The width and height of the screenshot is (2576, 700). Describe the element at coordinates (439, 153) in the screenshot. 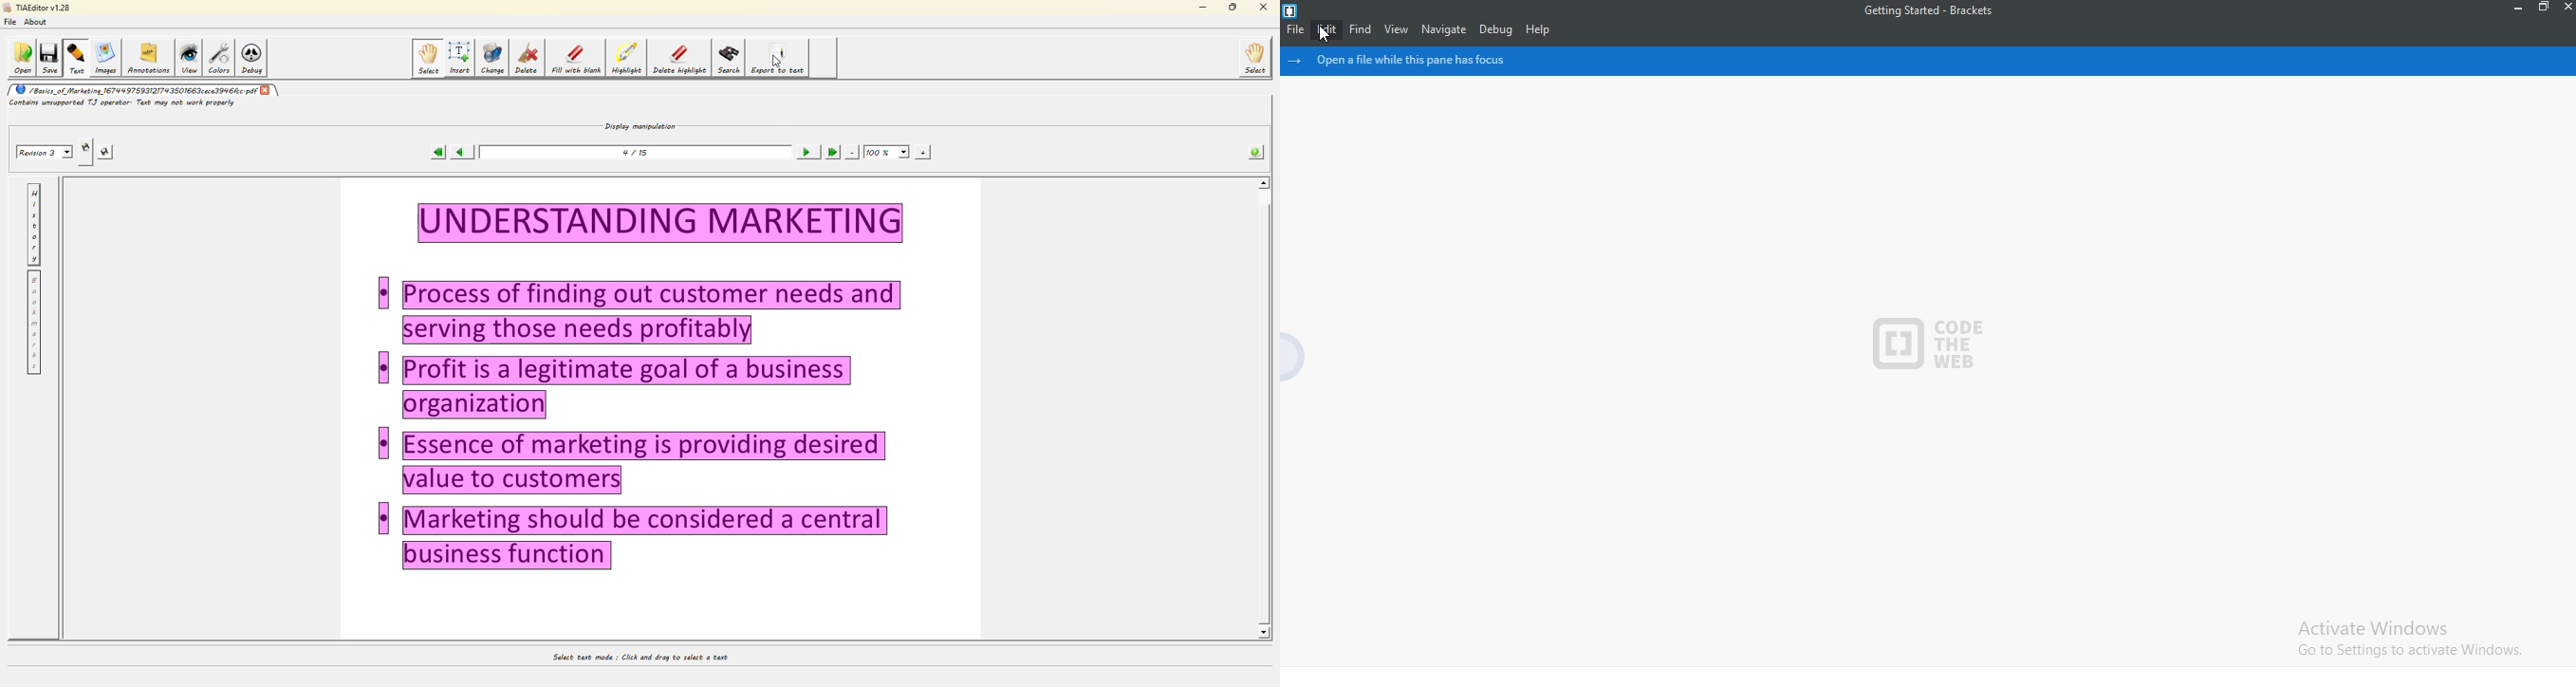

I see `first page` at that location.